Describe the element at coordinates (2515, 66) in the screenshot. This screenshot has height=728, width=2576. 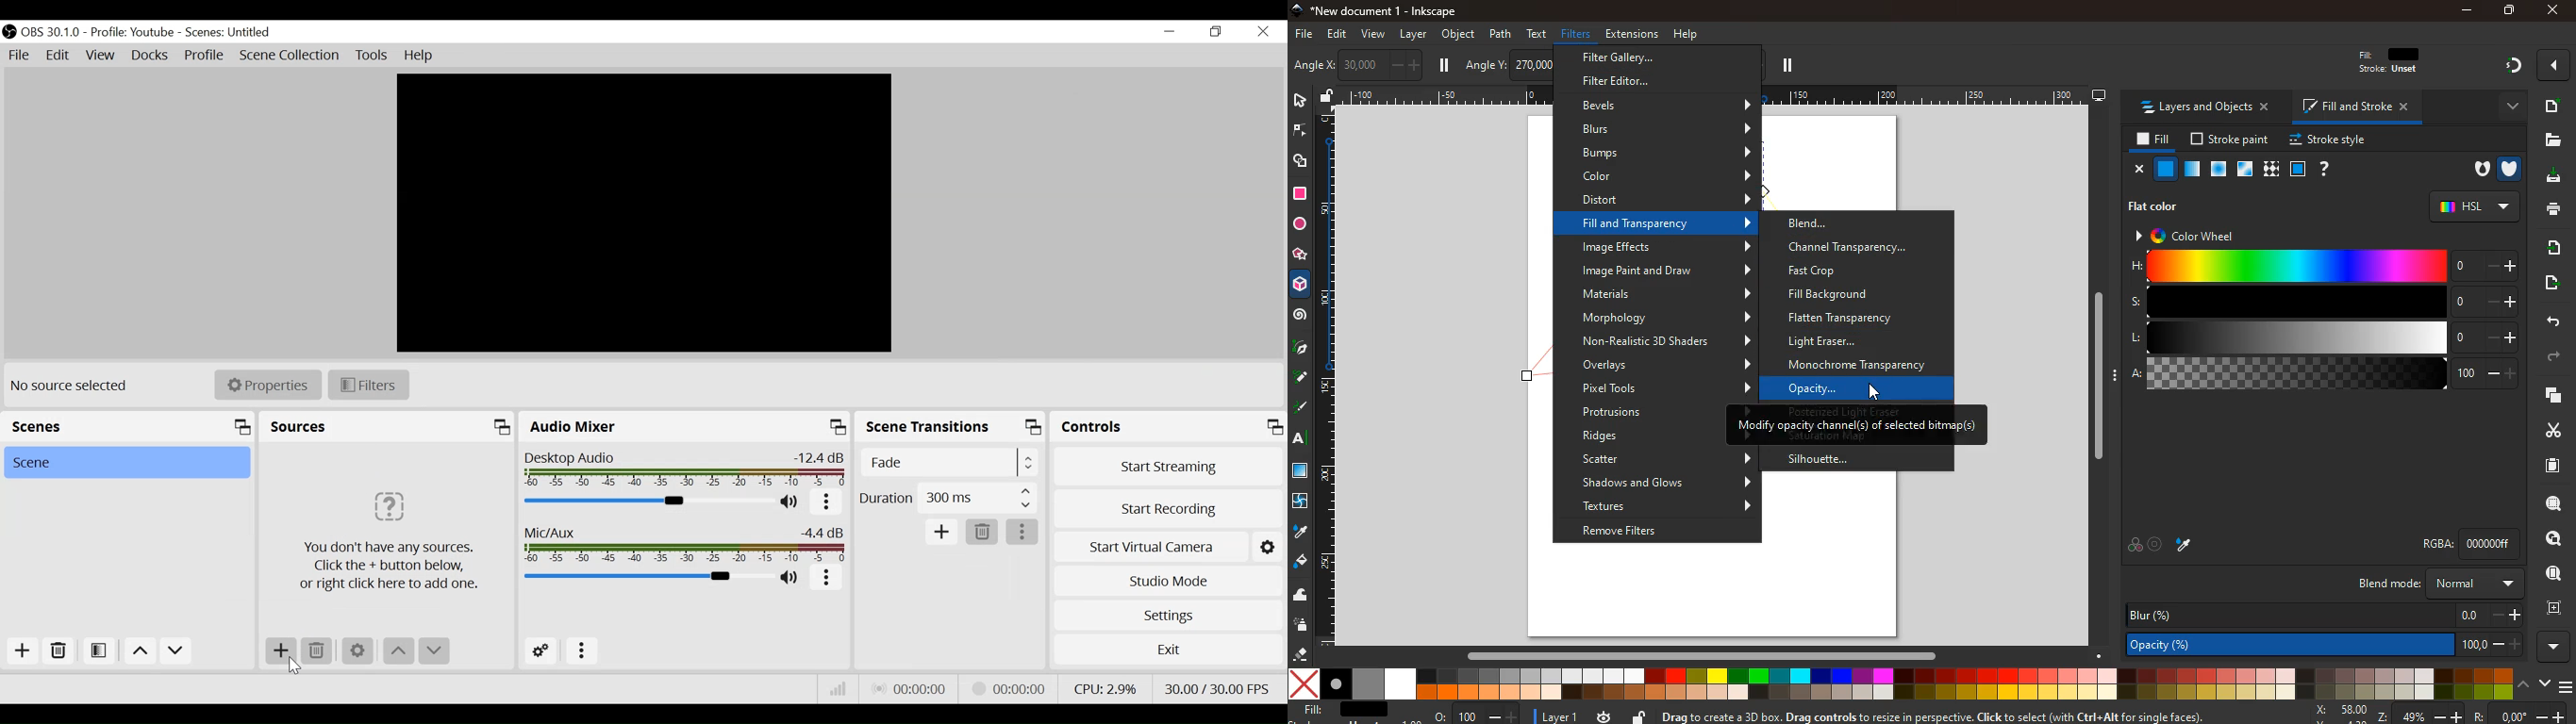
I see `gradient` at that location.